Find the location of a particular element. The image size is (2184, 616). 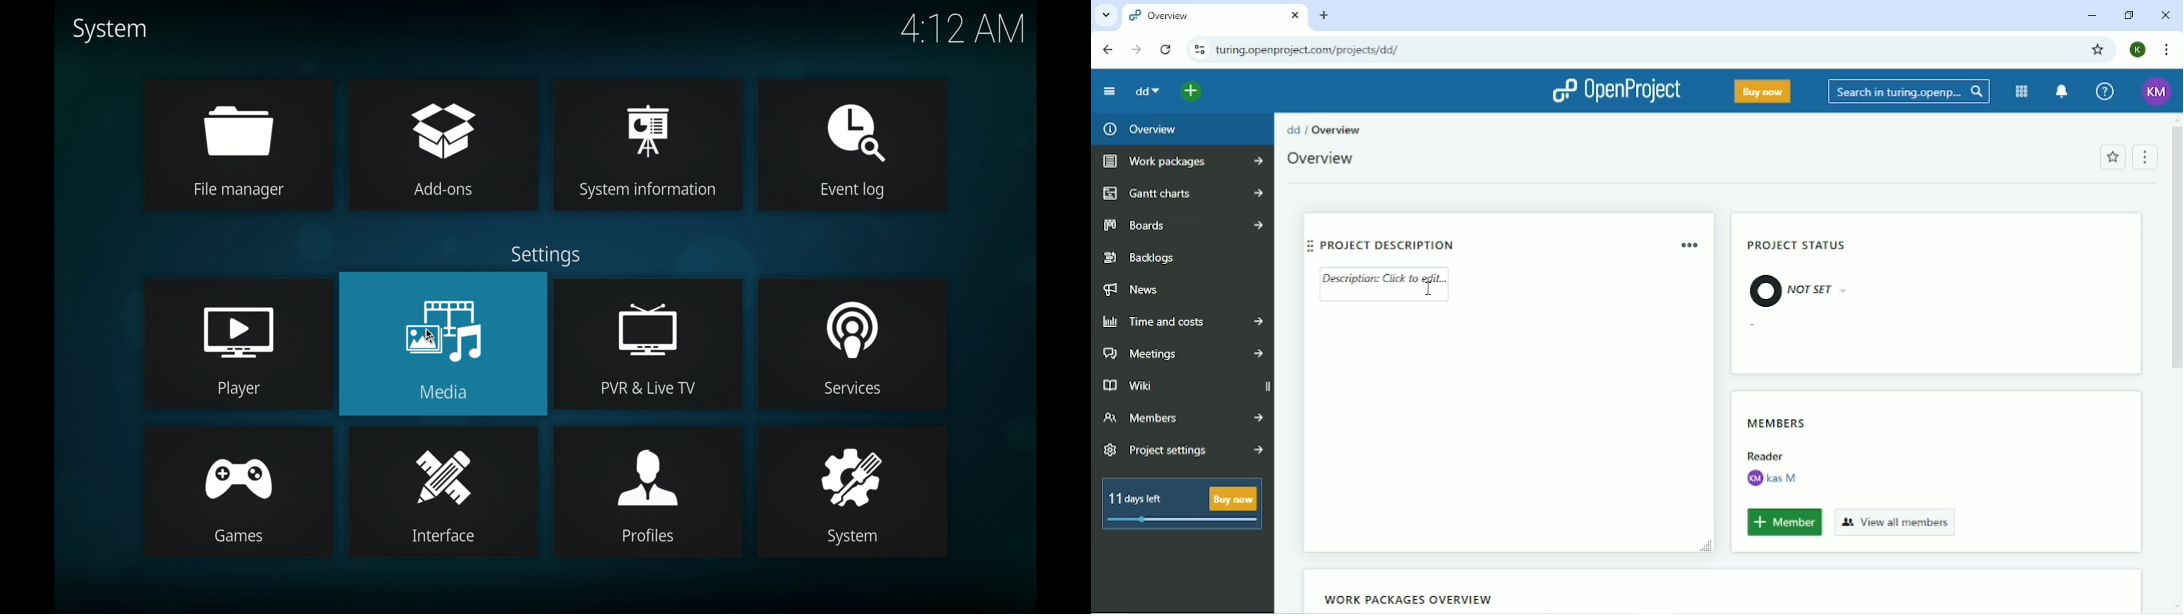

Overwiew is located at coordinates (1327, 159).